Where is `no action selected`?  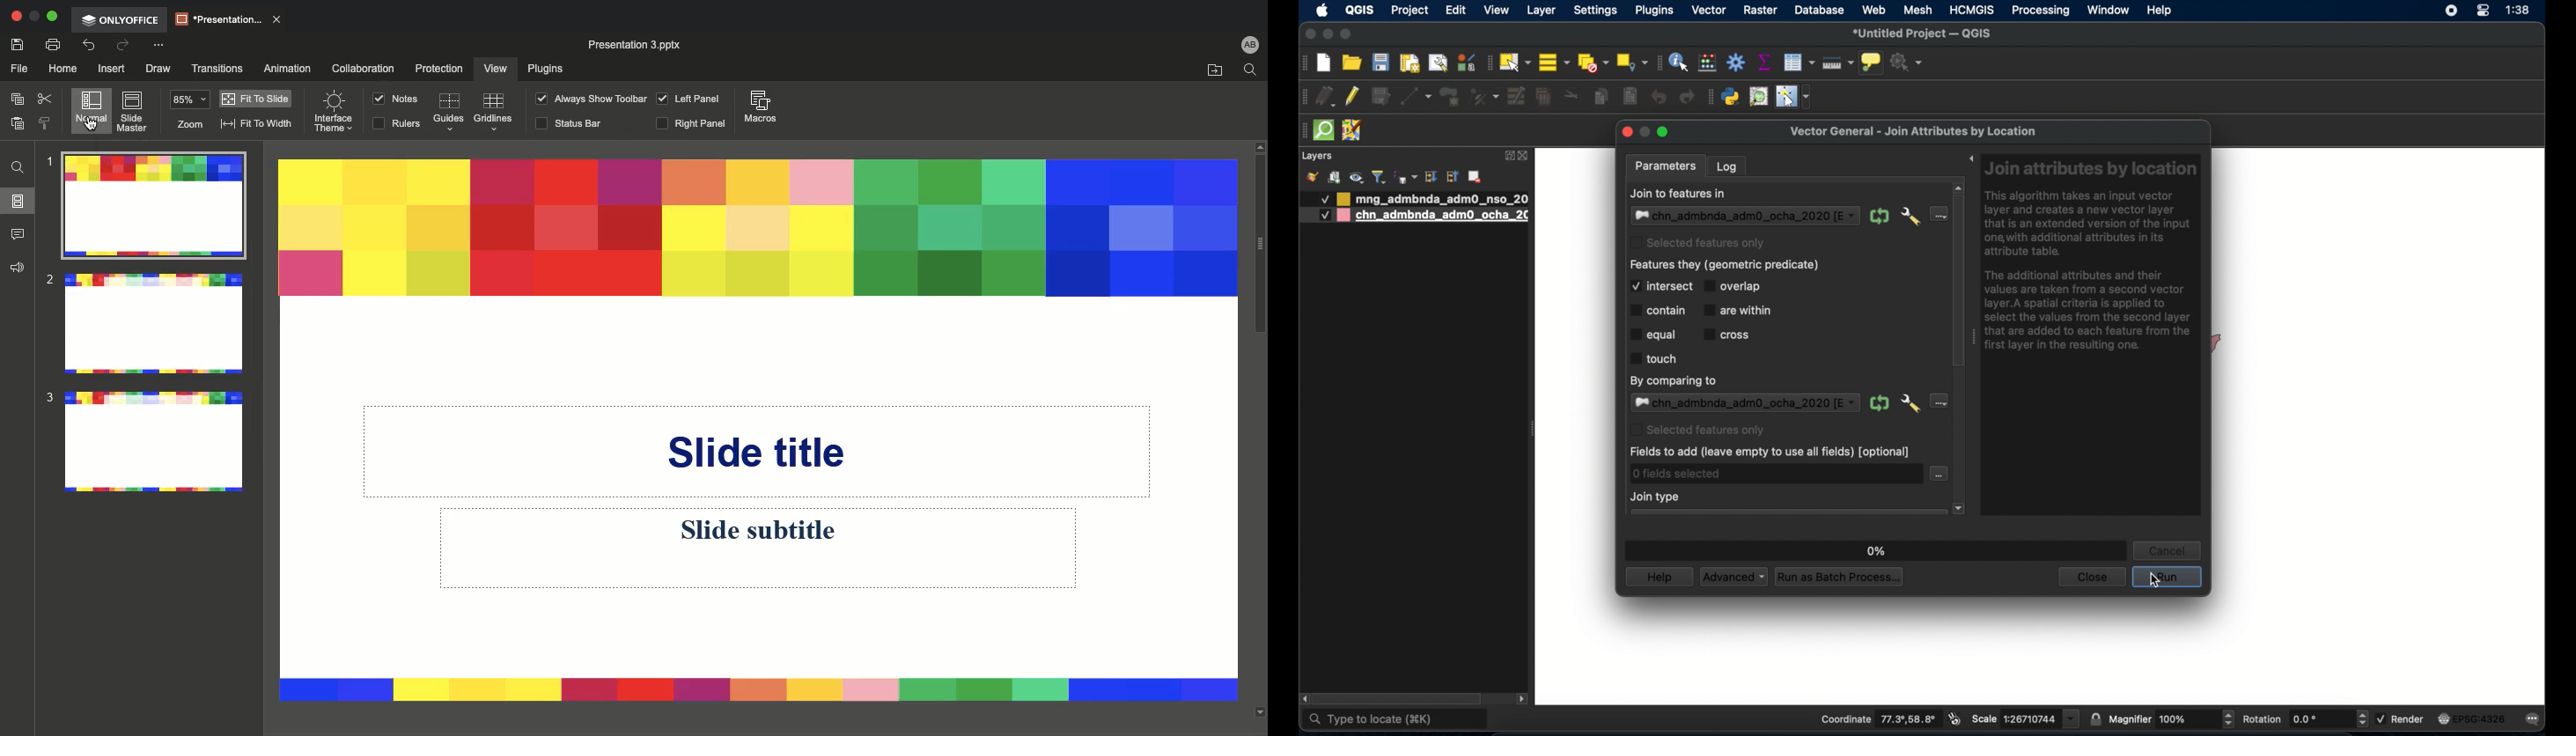
no action selected is located at coordinates (1909, 63).